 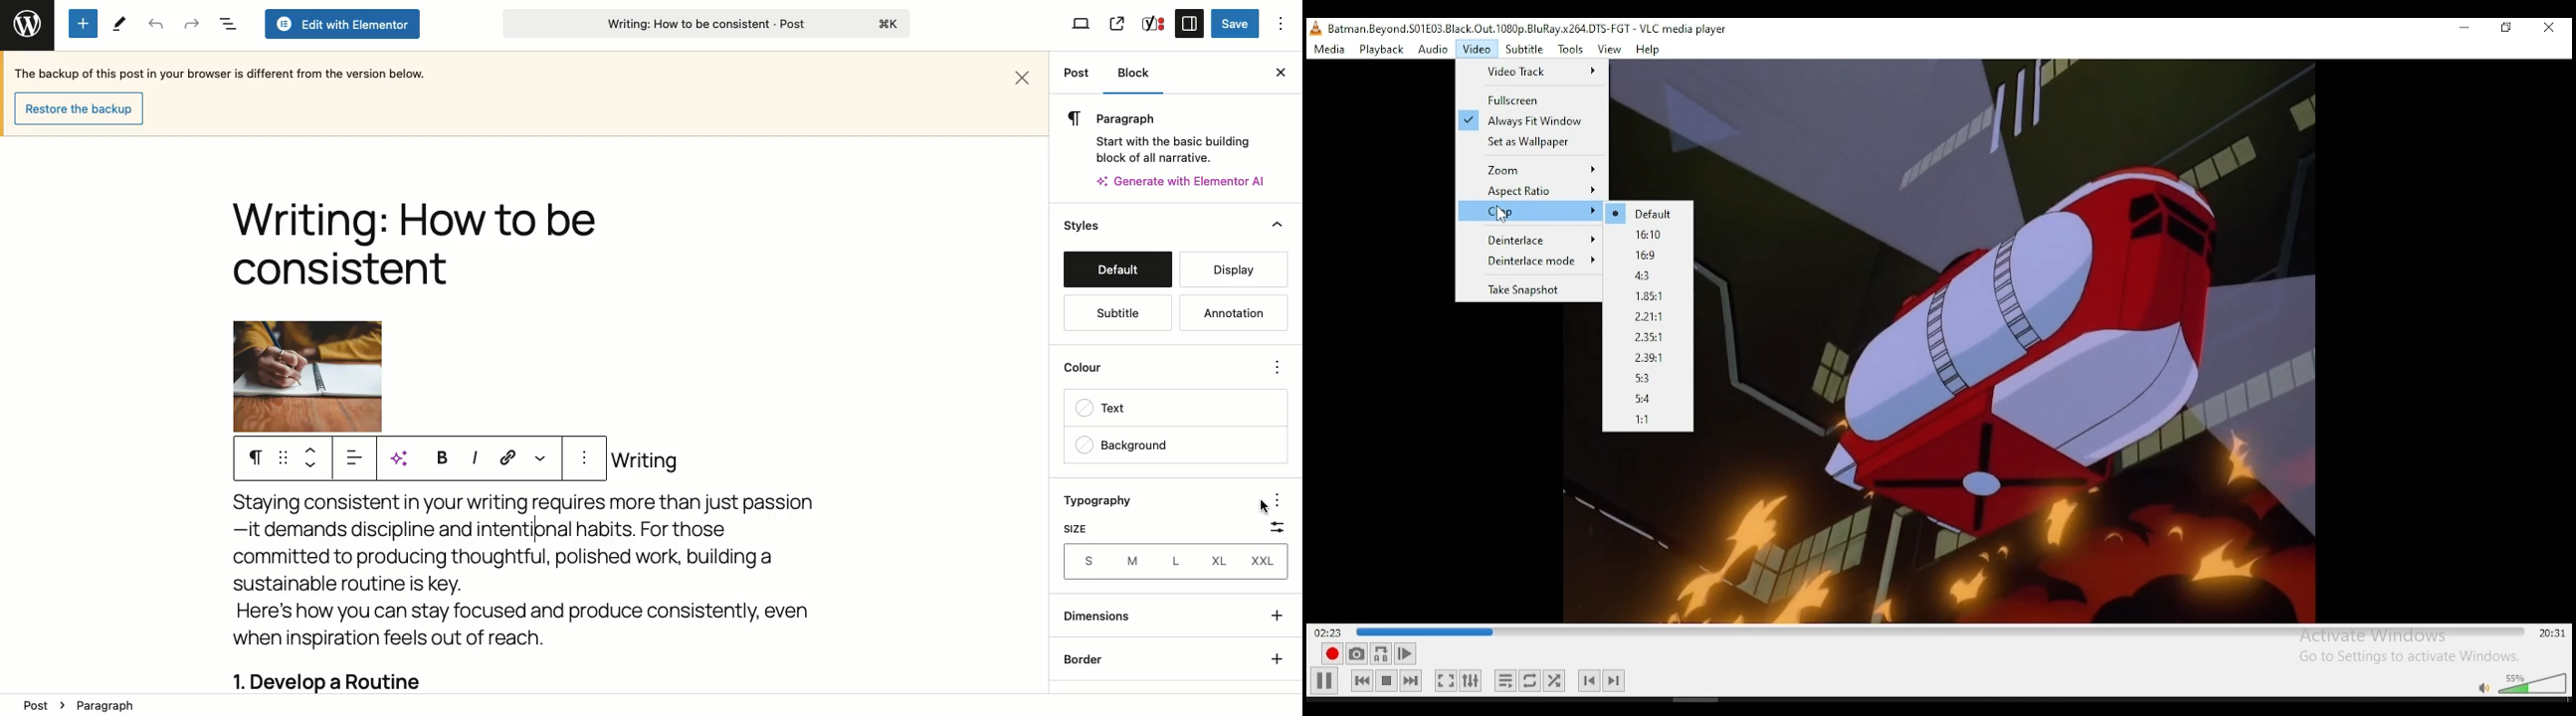 I want to click on Italics, so click(x=474, y=457).